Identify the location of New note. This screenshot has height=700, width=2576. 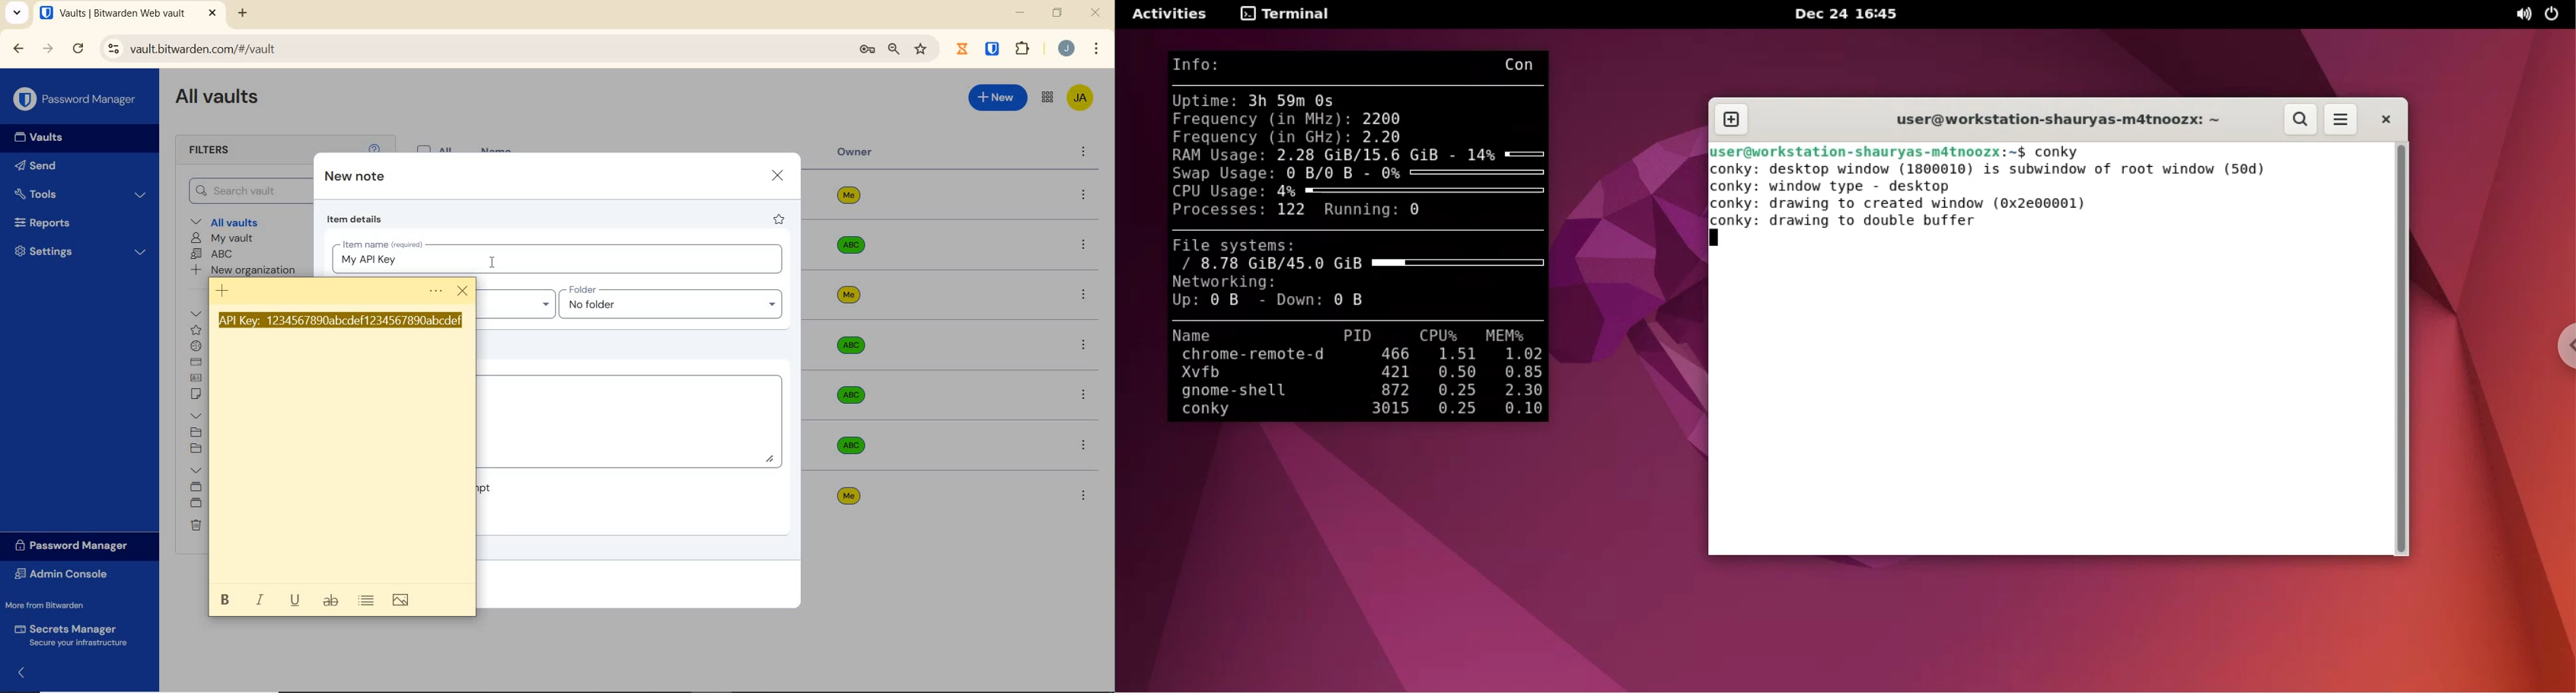
(221, 289).